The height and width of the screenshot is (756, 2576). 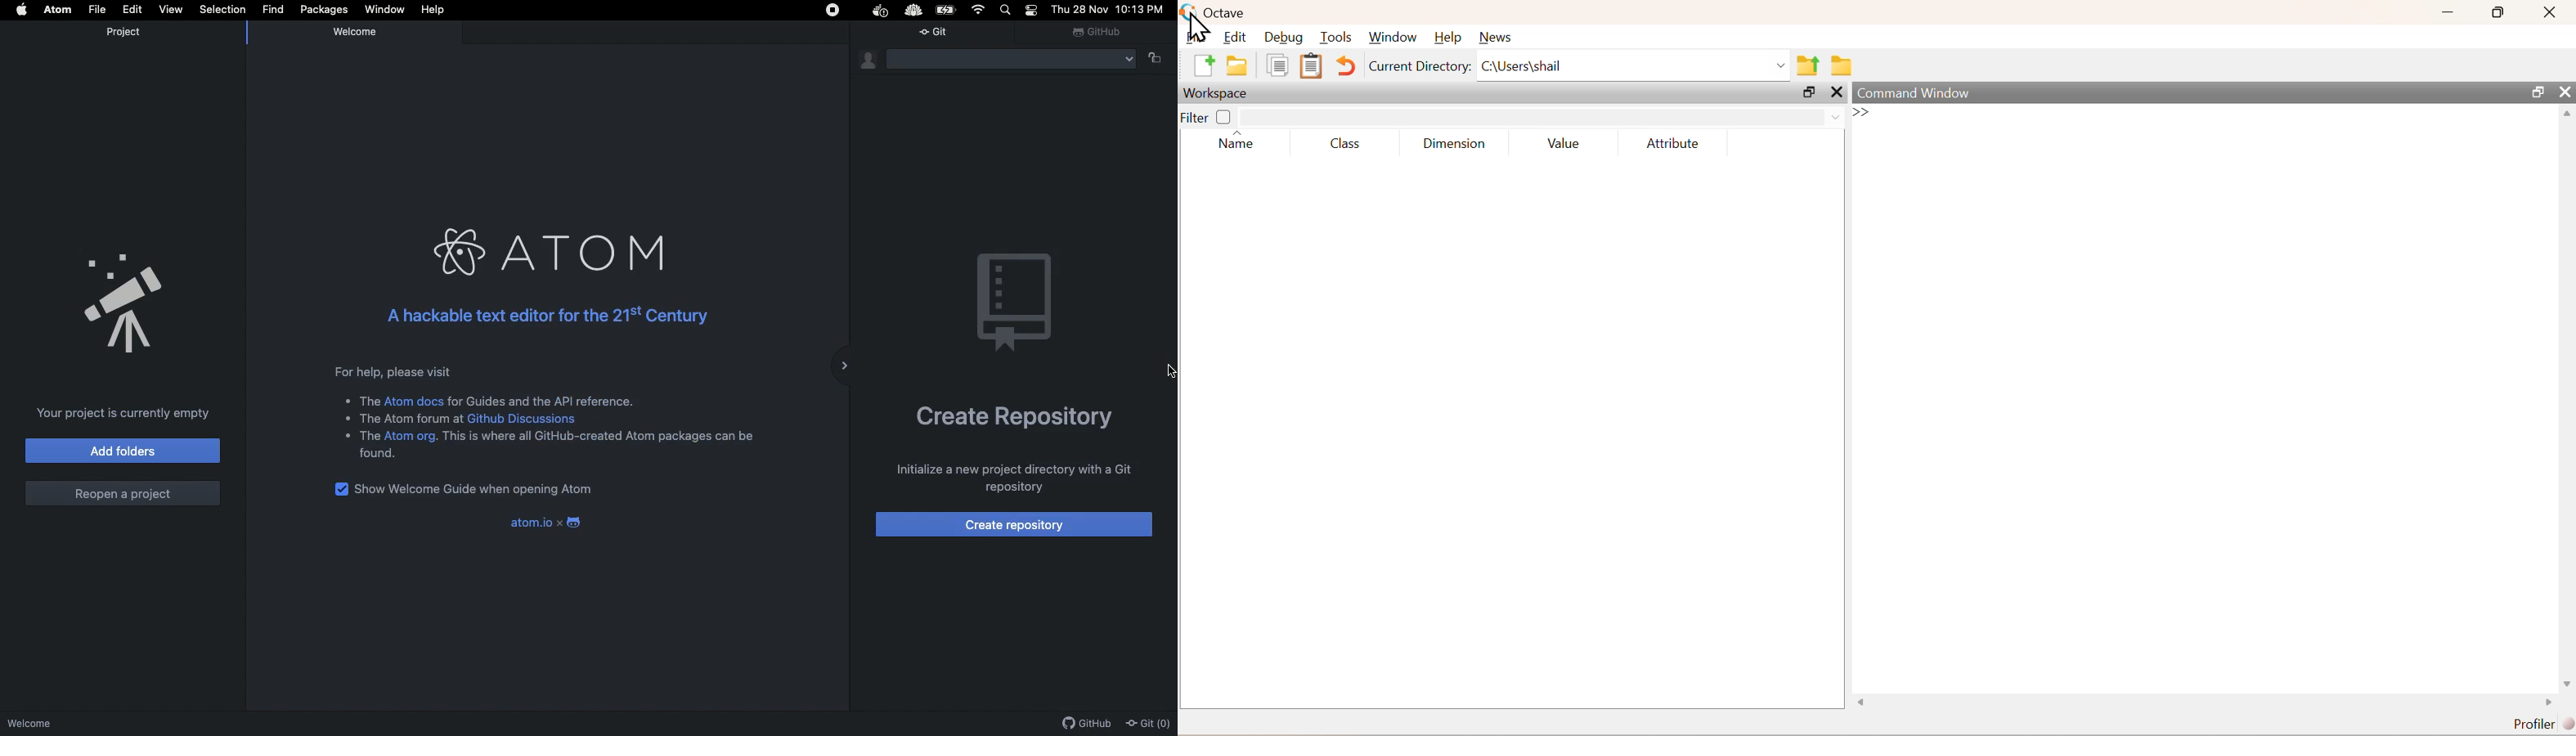 What do you see at coordinates (1014, 523) in the screenshot?
I see `Create repository ` at bounding box center [1014, 523].